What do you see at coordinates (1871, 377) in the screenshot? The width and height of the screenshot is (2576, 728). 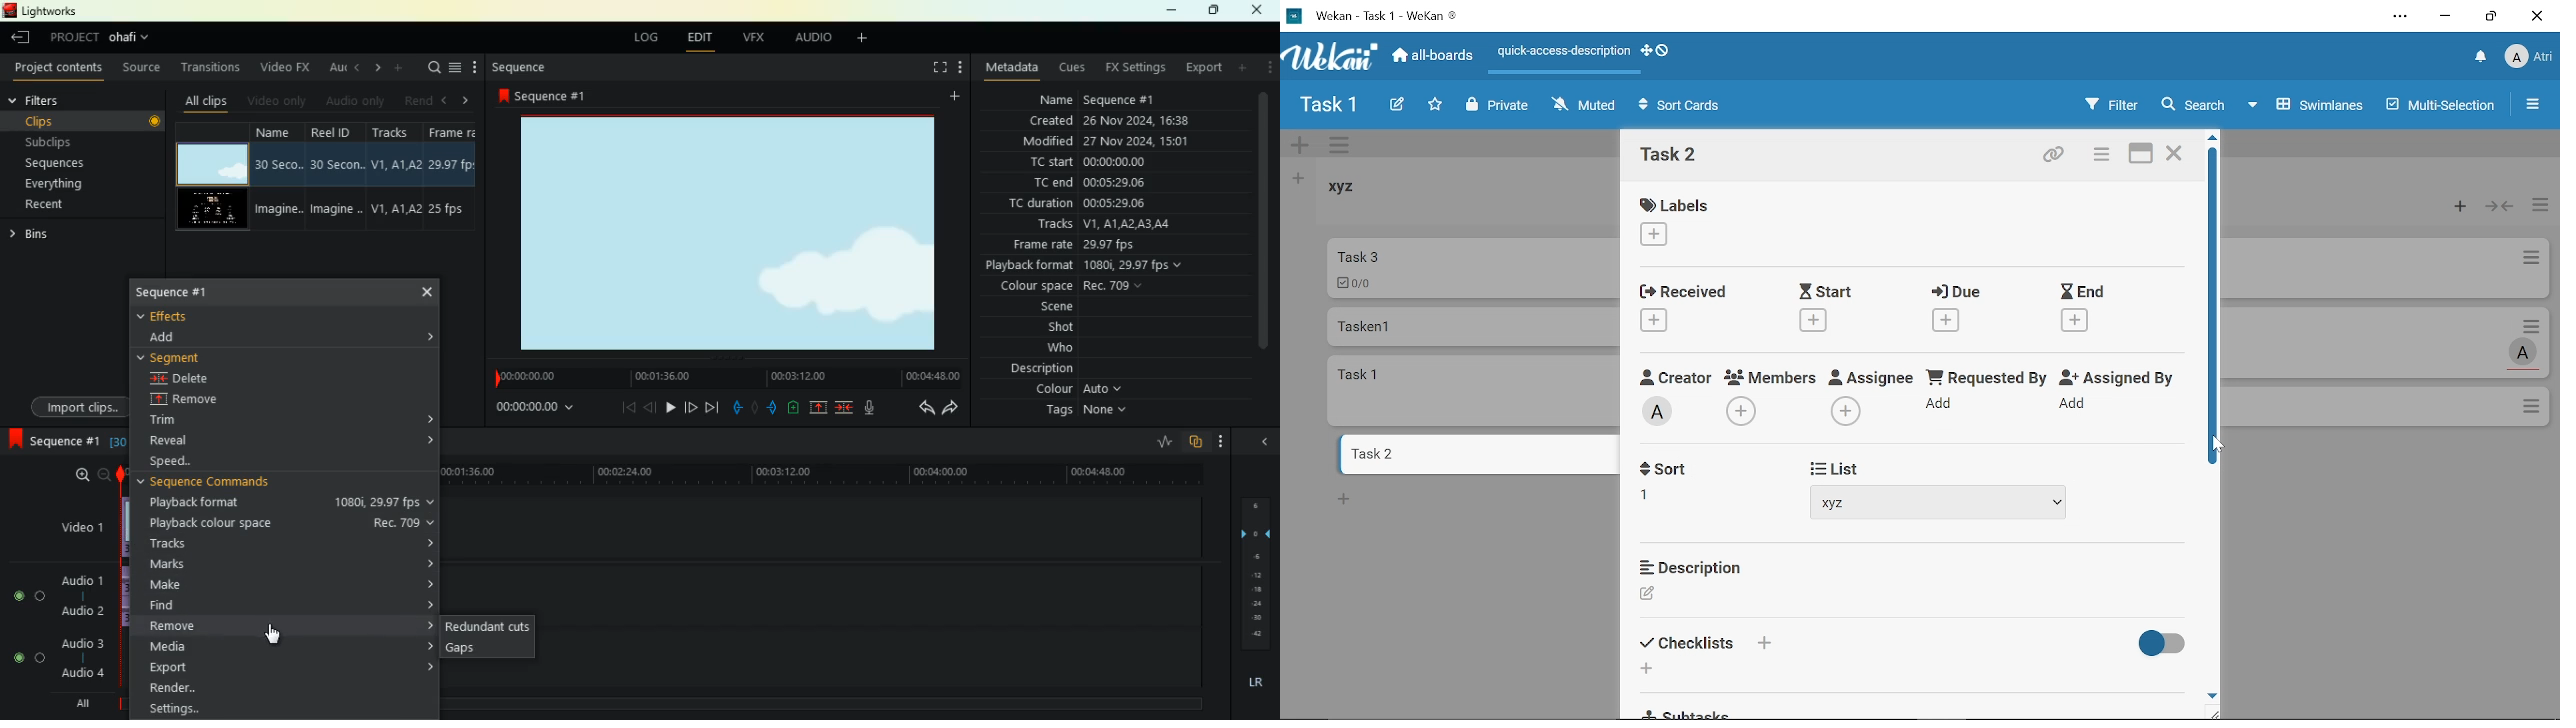 I see `Assignee` at bounding box center [1871, 377].